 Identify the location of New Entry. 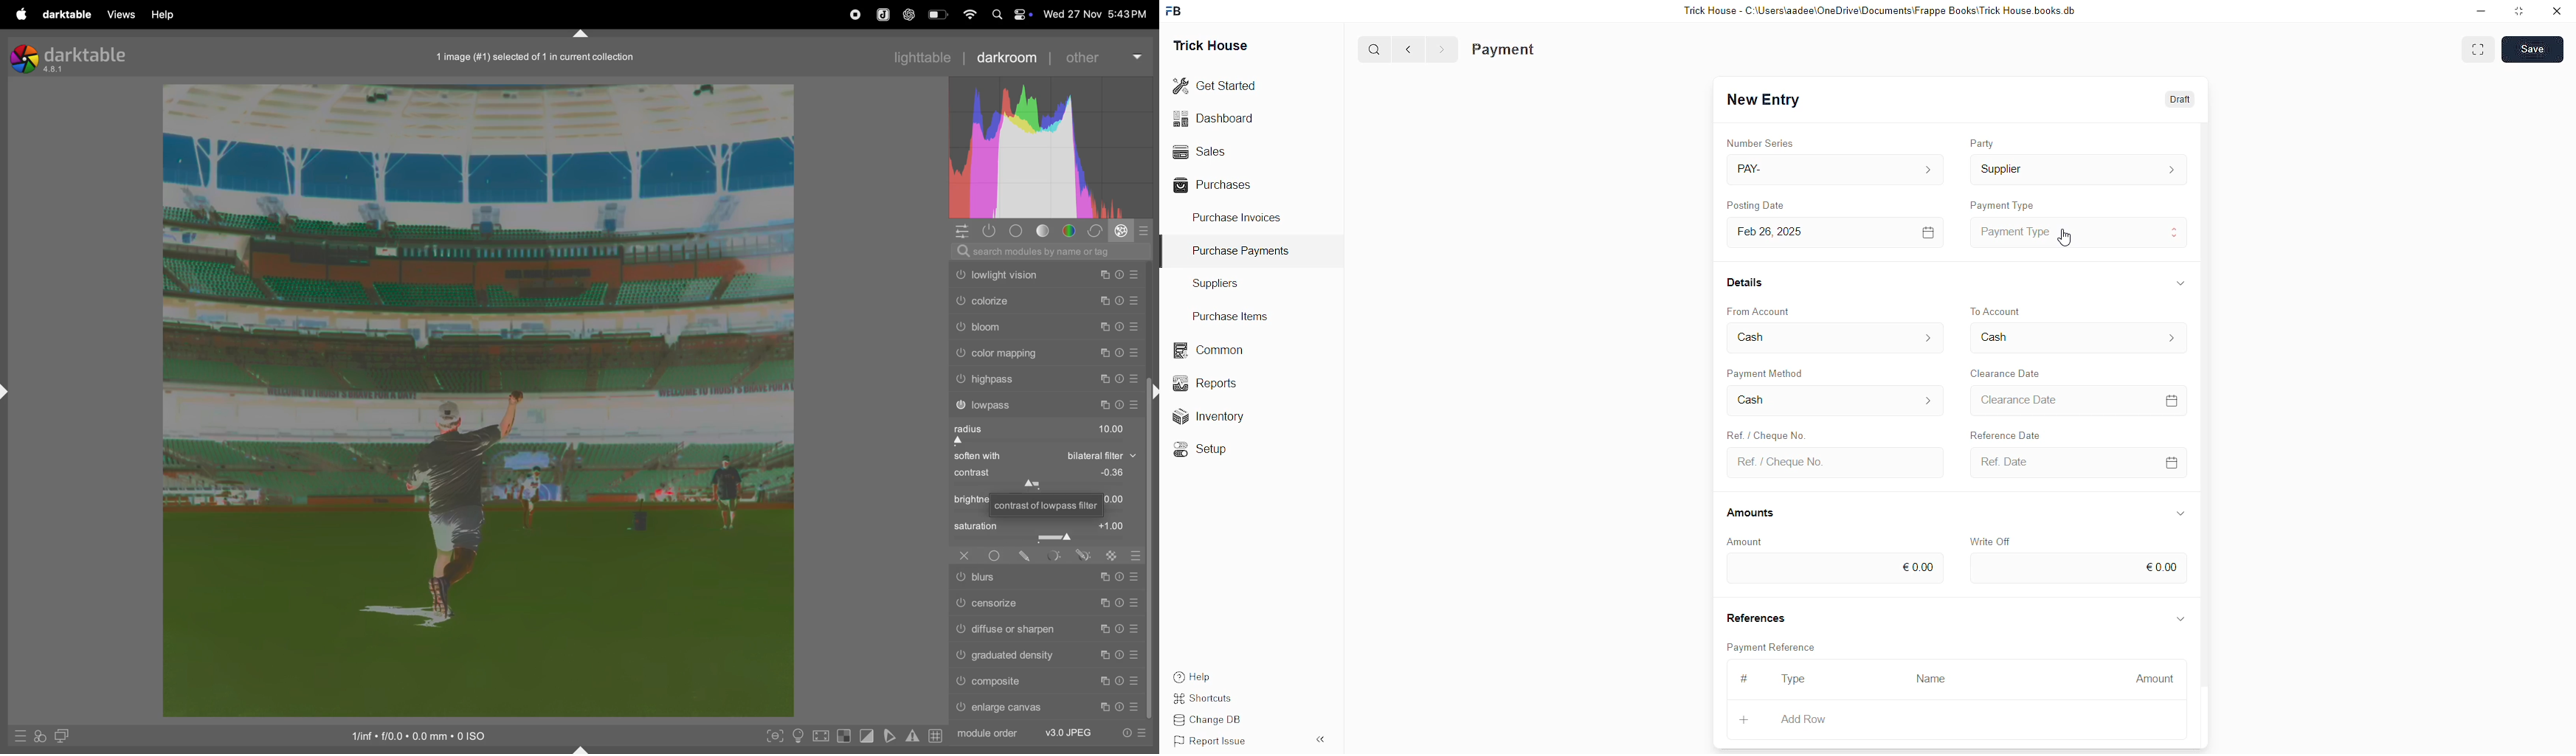
(1764, 101).